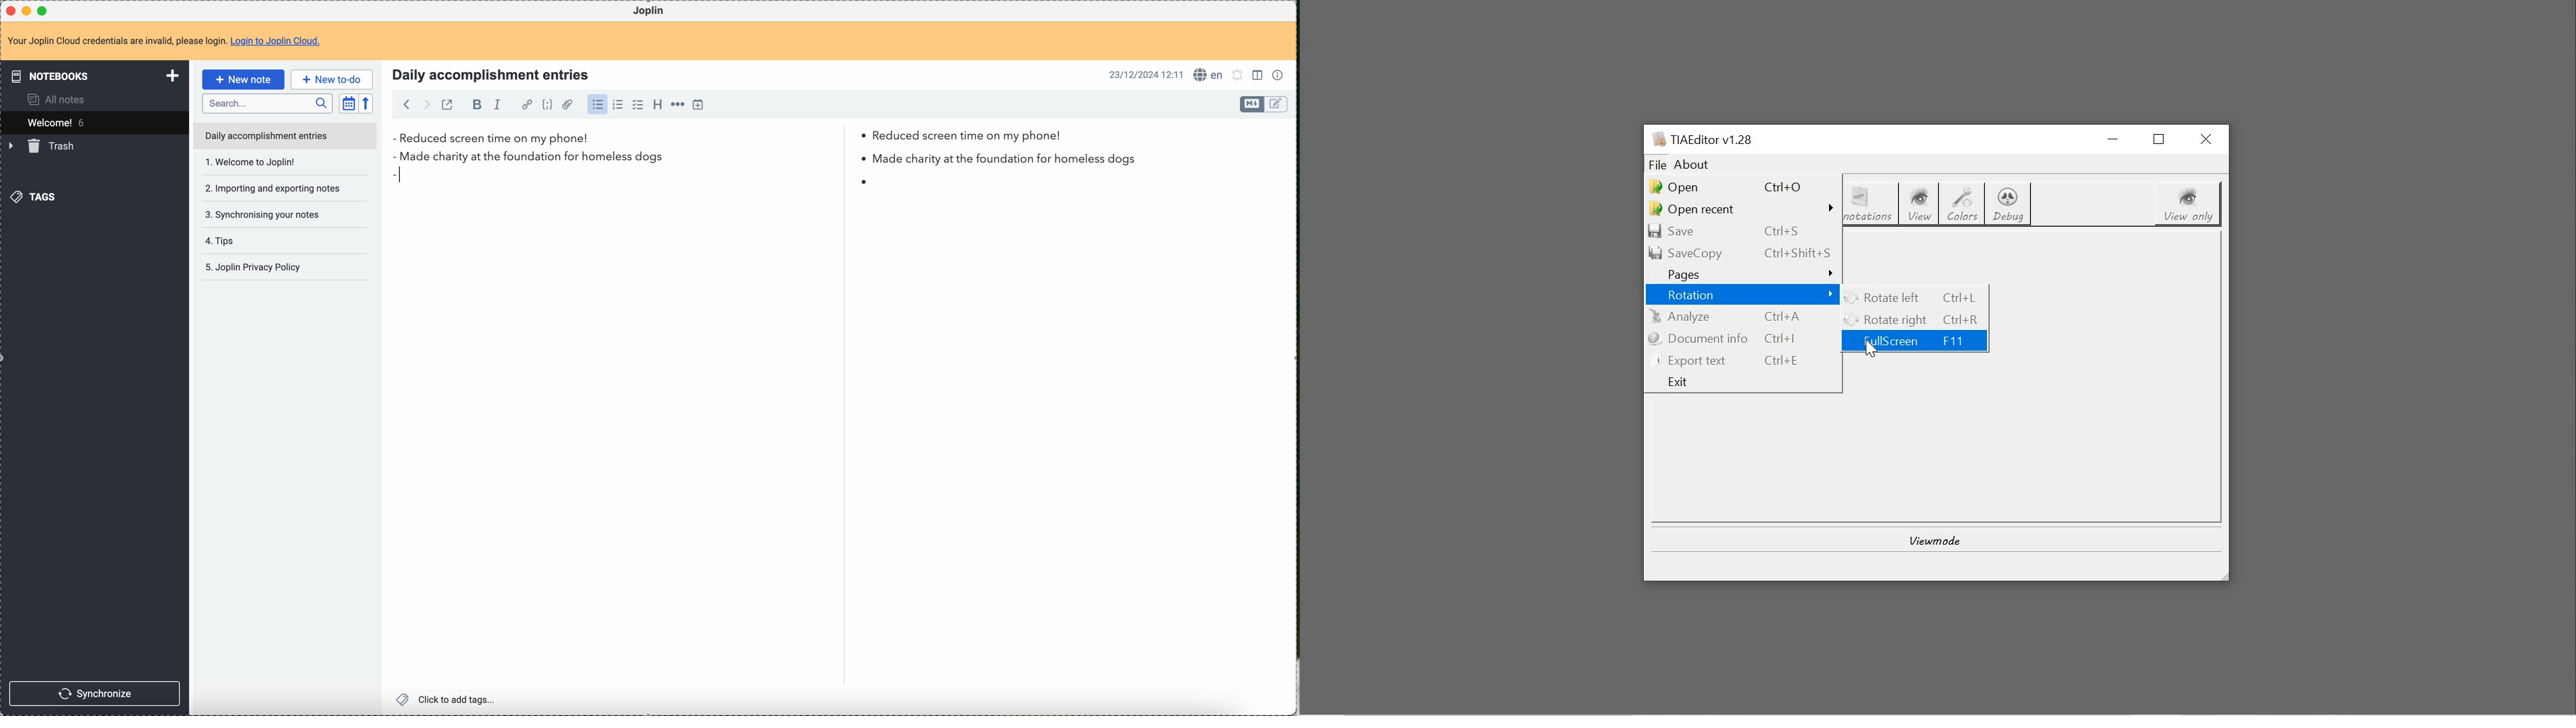 Image resolution: width=2576 pixels, height=728 pixels. I want to click on bold, so click(474, 105).